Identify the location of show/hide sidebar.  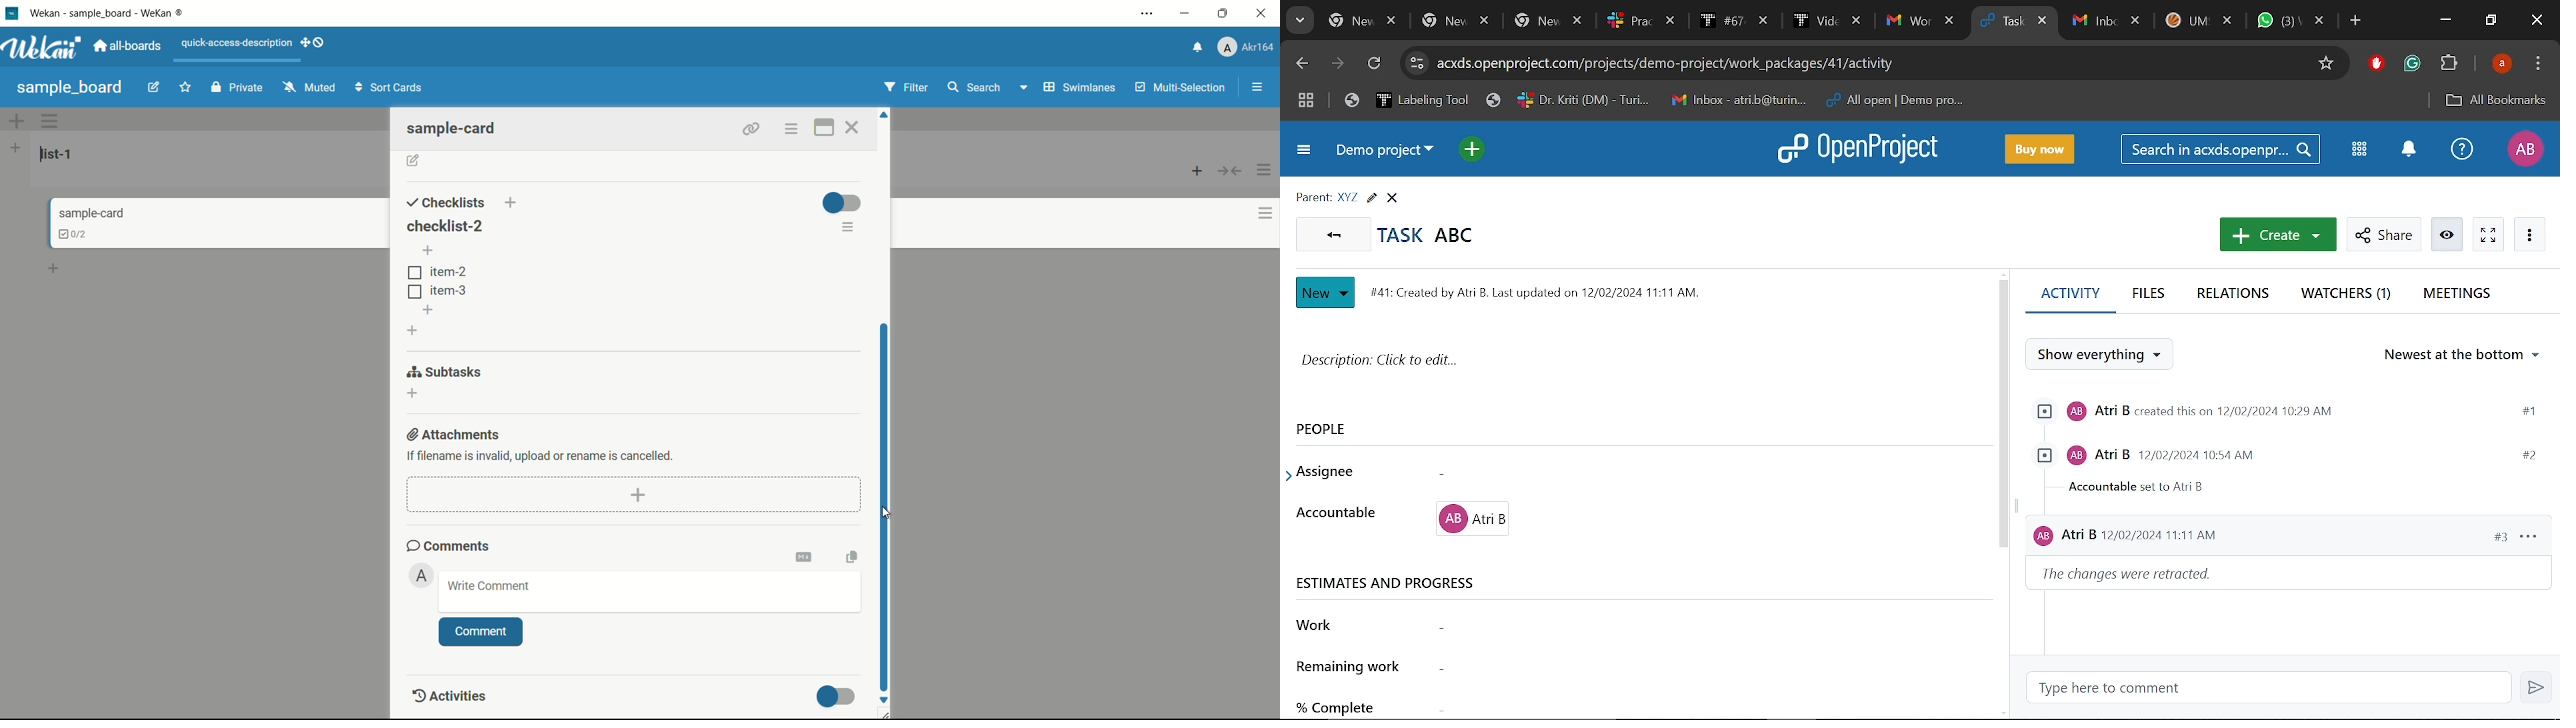
(1257, 87).